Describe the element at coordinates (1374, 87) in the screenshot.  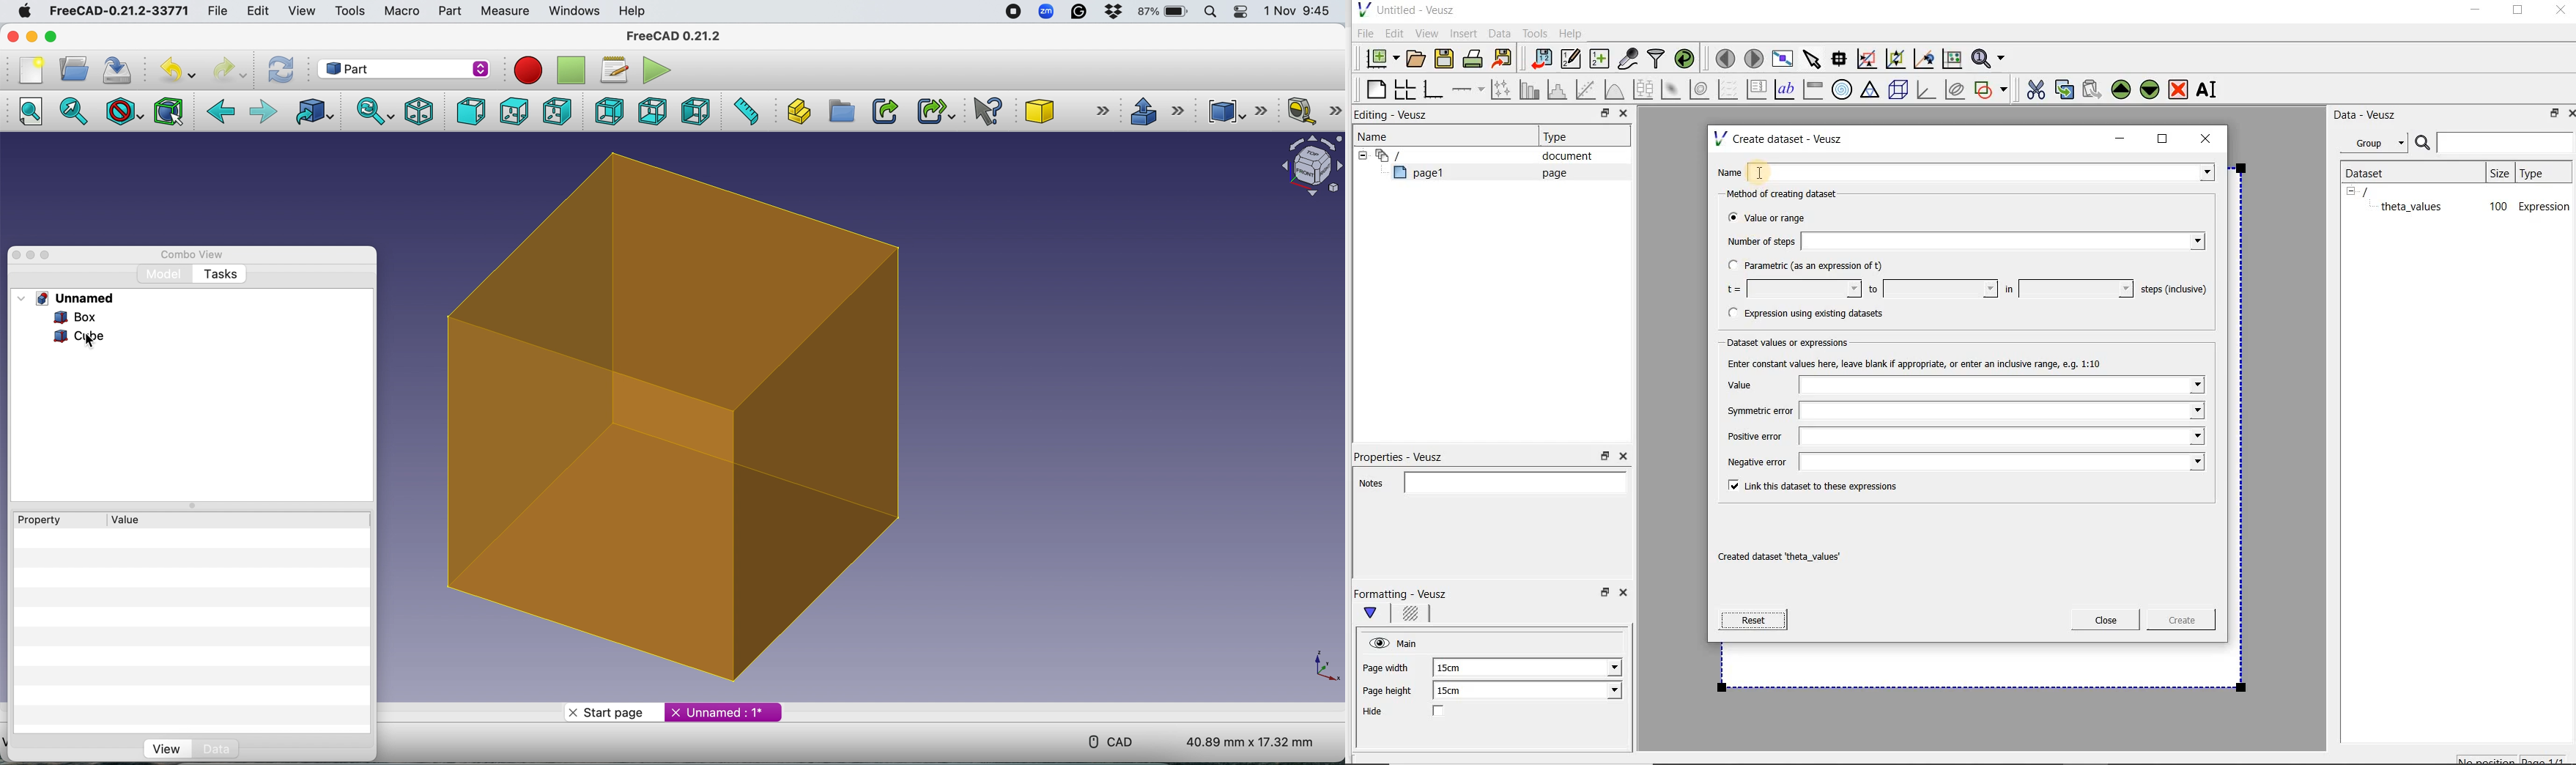
I see `blank page` at that location.